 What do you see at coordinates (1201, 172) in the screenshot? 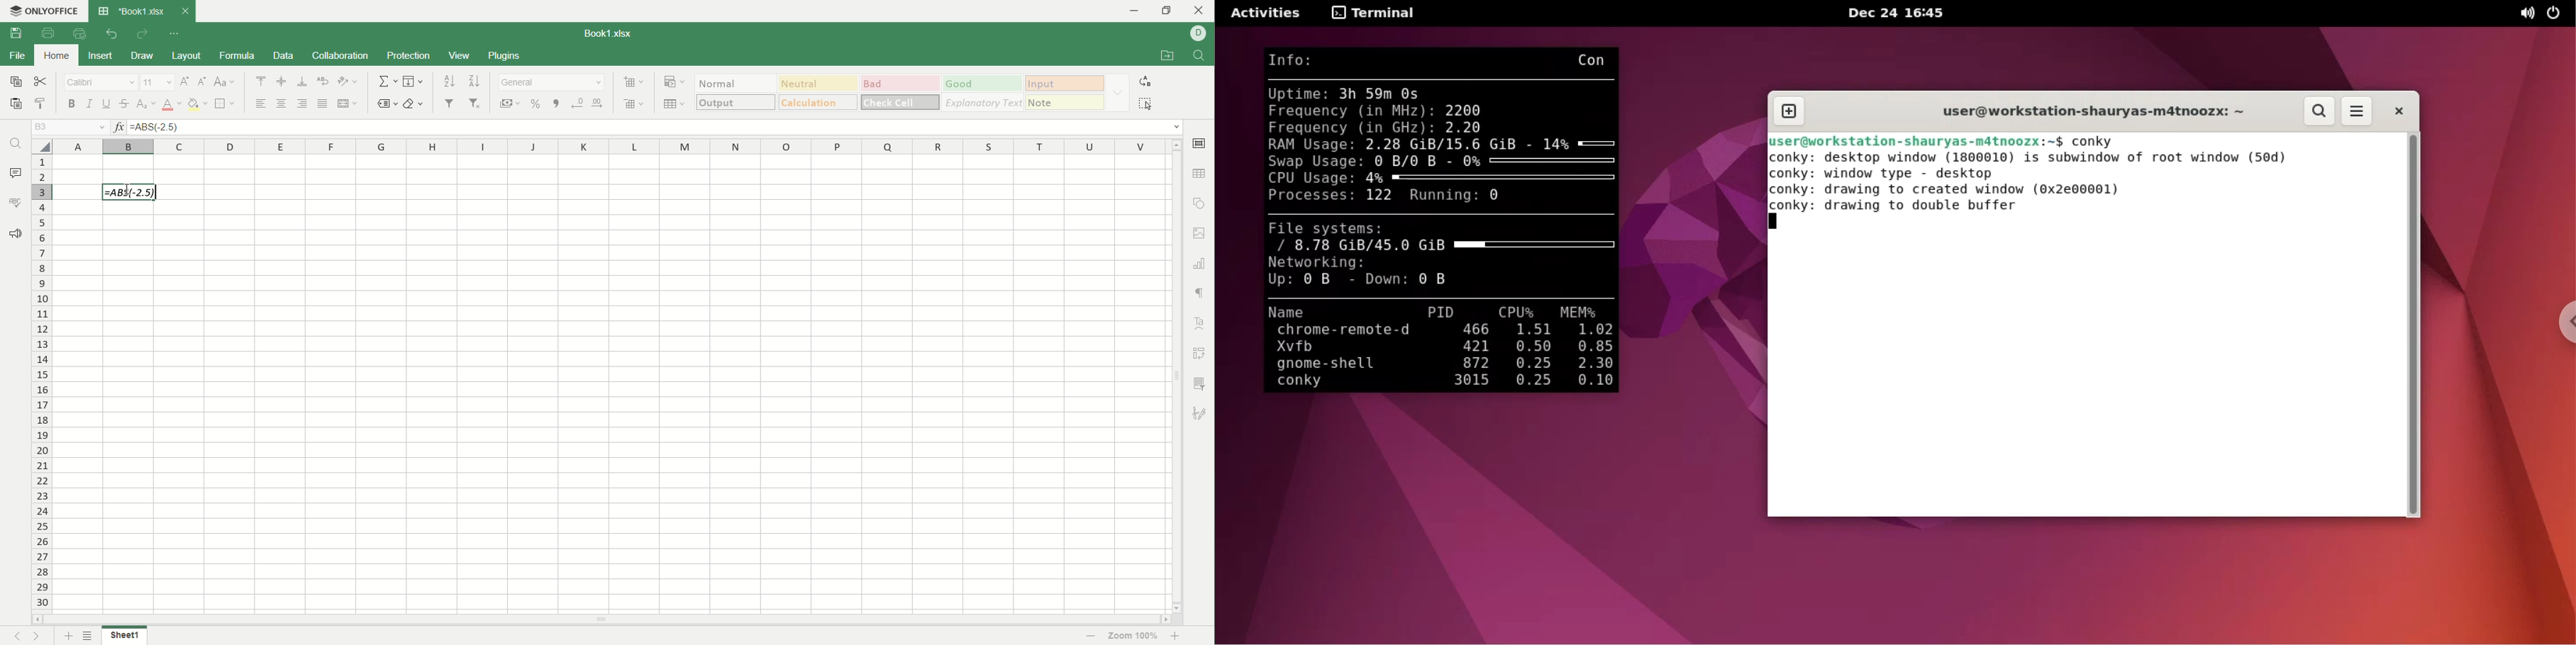
I see `table` at bounding box center [1201, 172].